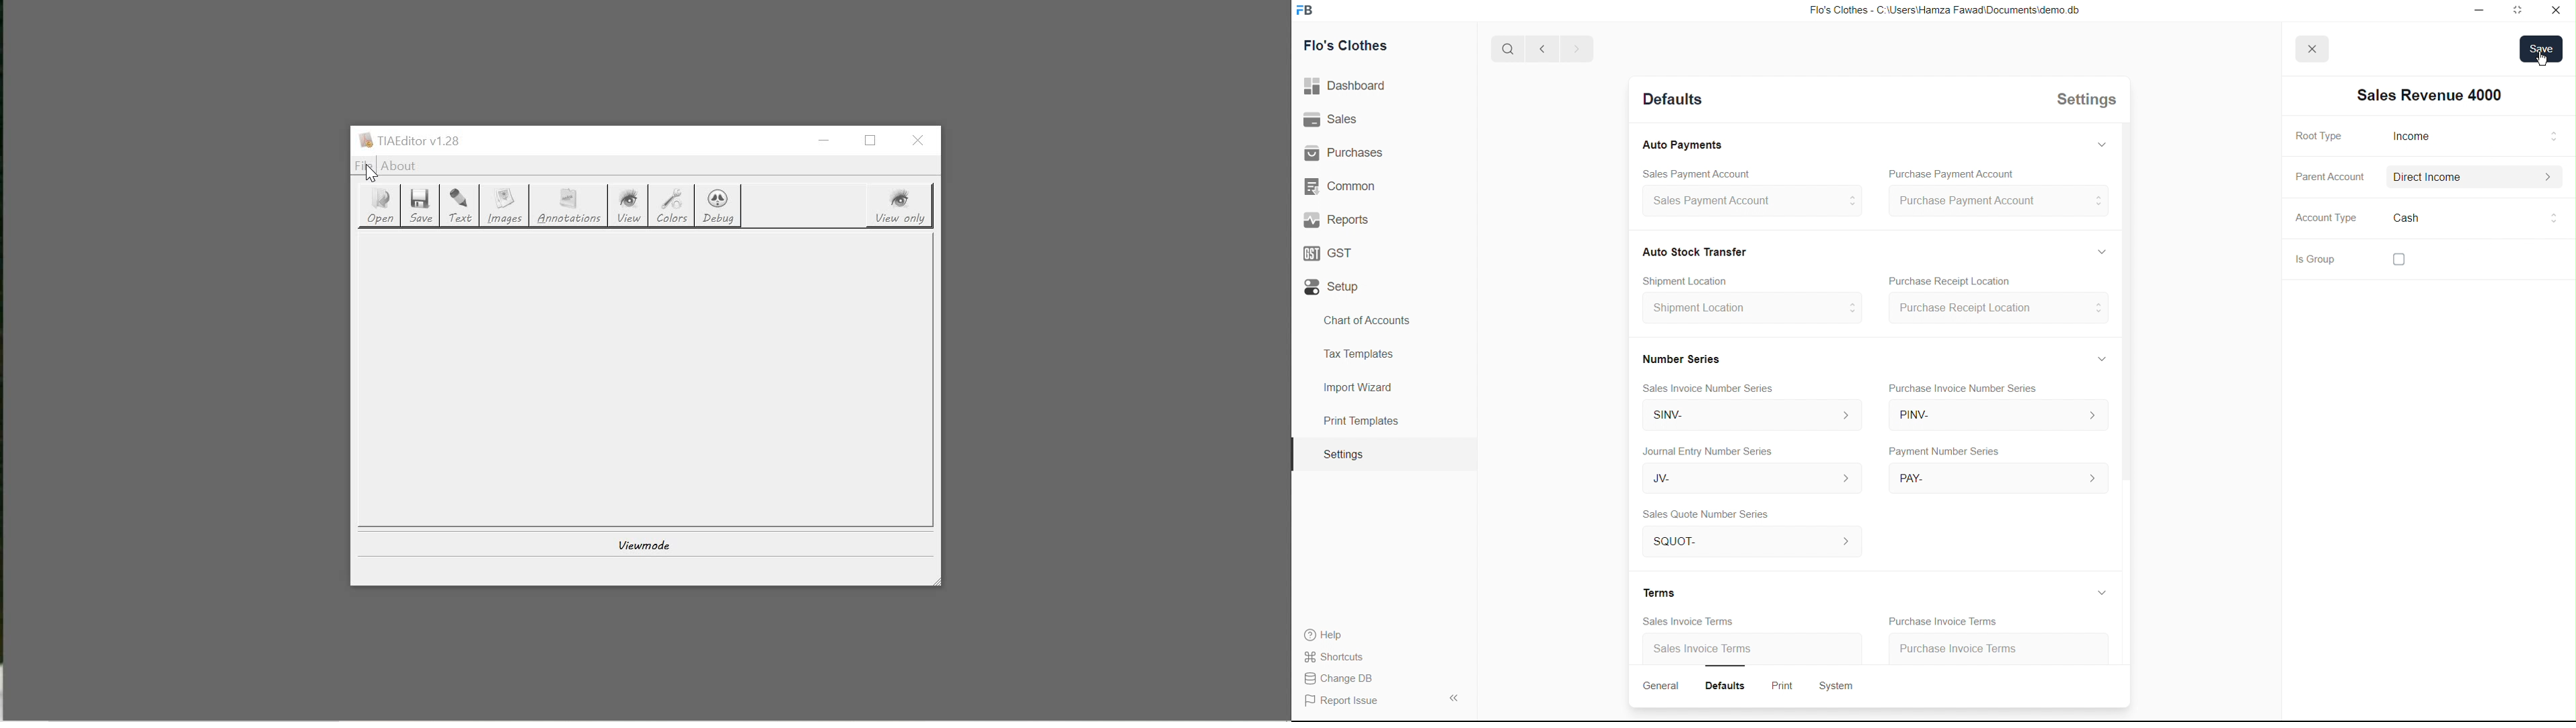  I want to click on Number Series, so click(1679, 357).